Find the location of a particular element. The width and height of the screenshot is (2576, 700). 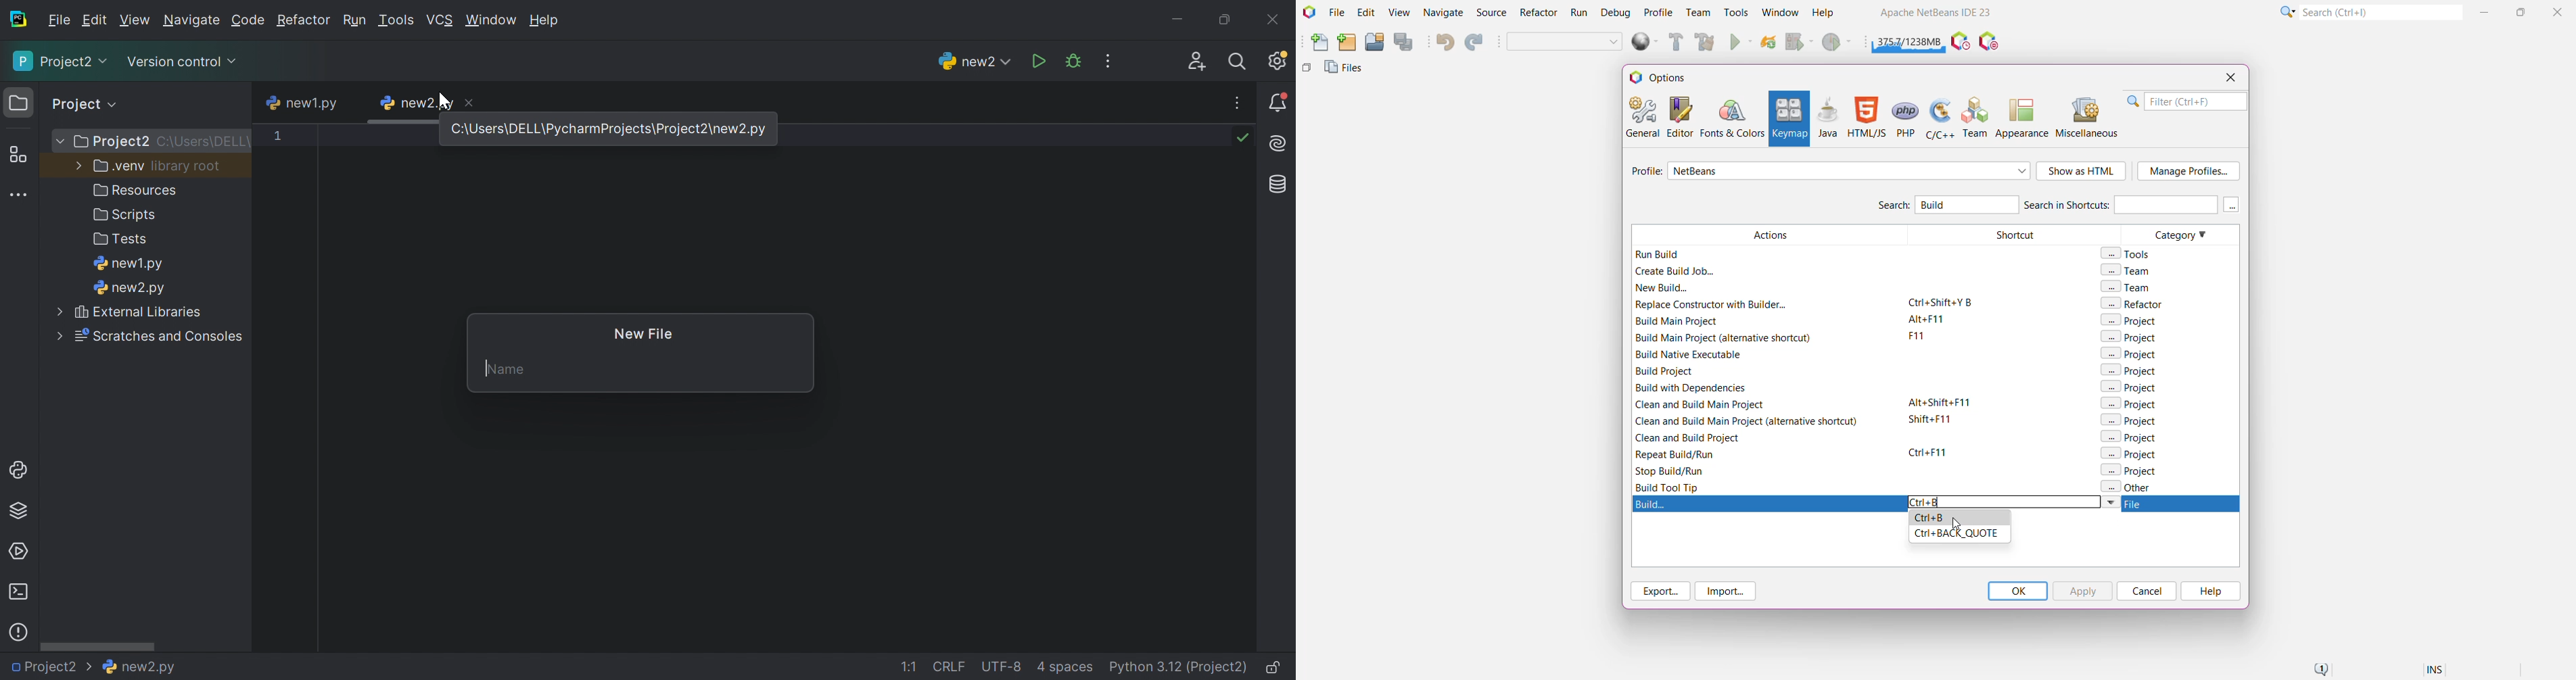

HTML/JS is located at coordinates (1866, 117).